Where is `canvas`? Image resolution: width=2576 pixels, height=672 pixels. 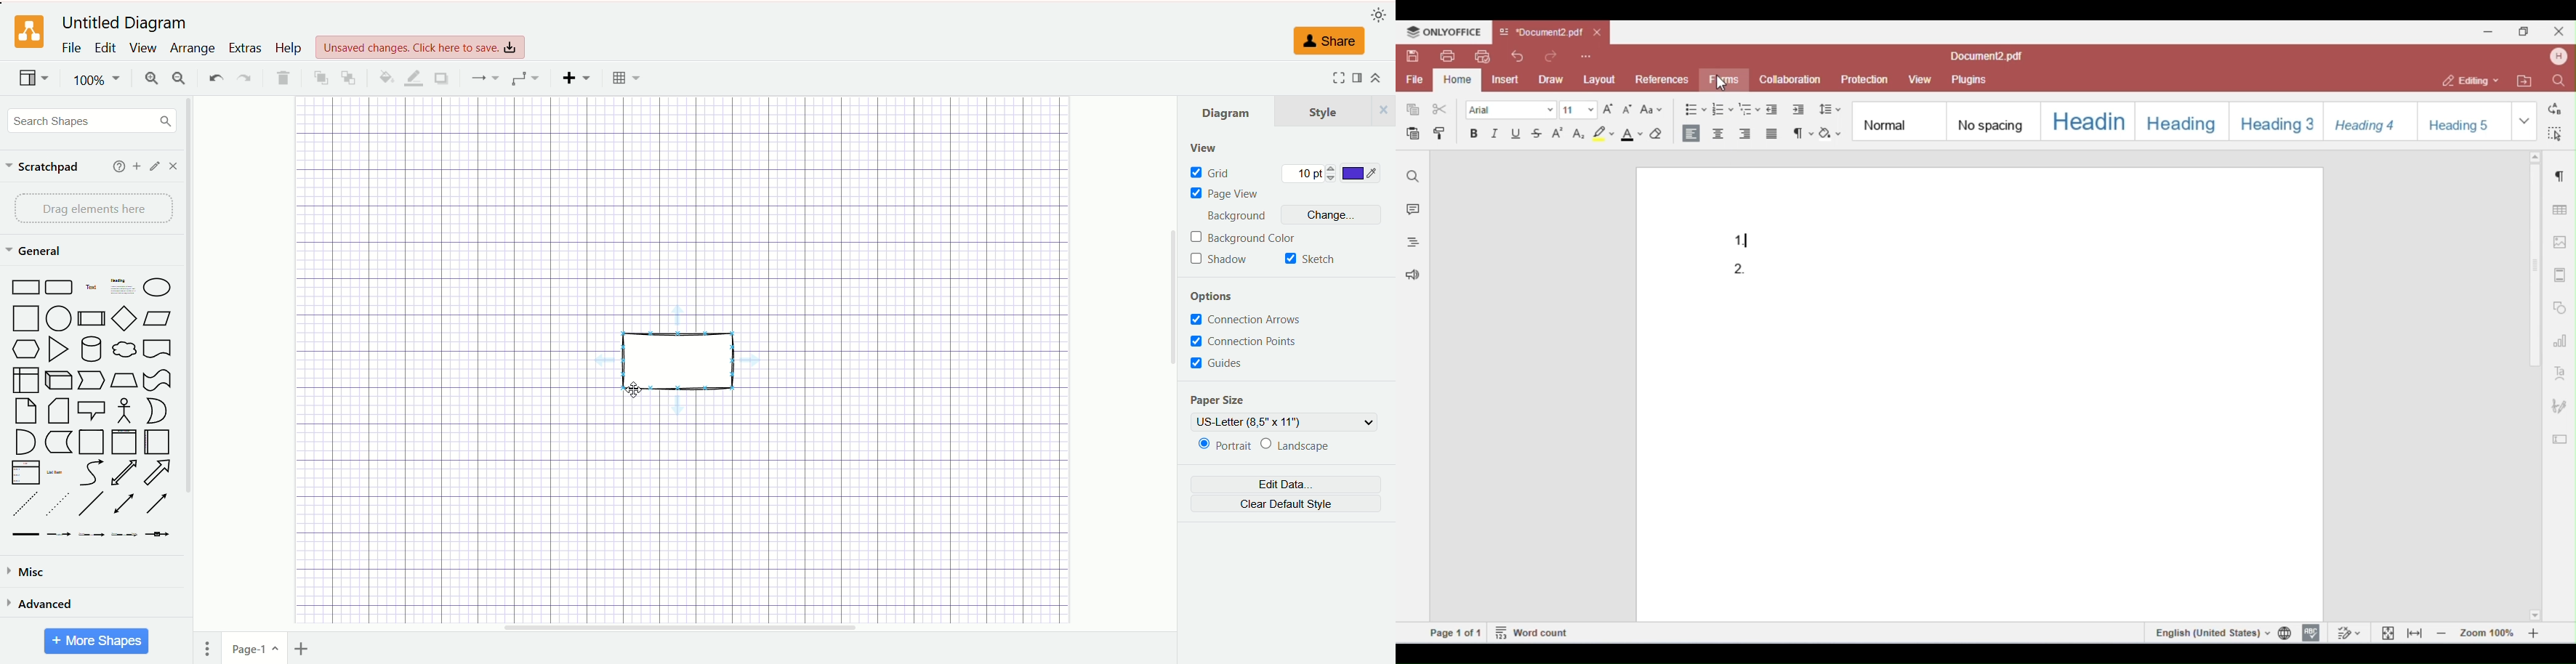 canvas is located at coordinates (683, 359).